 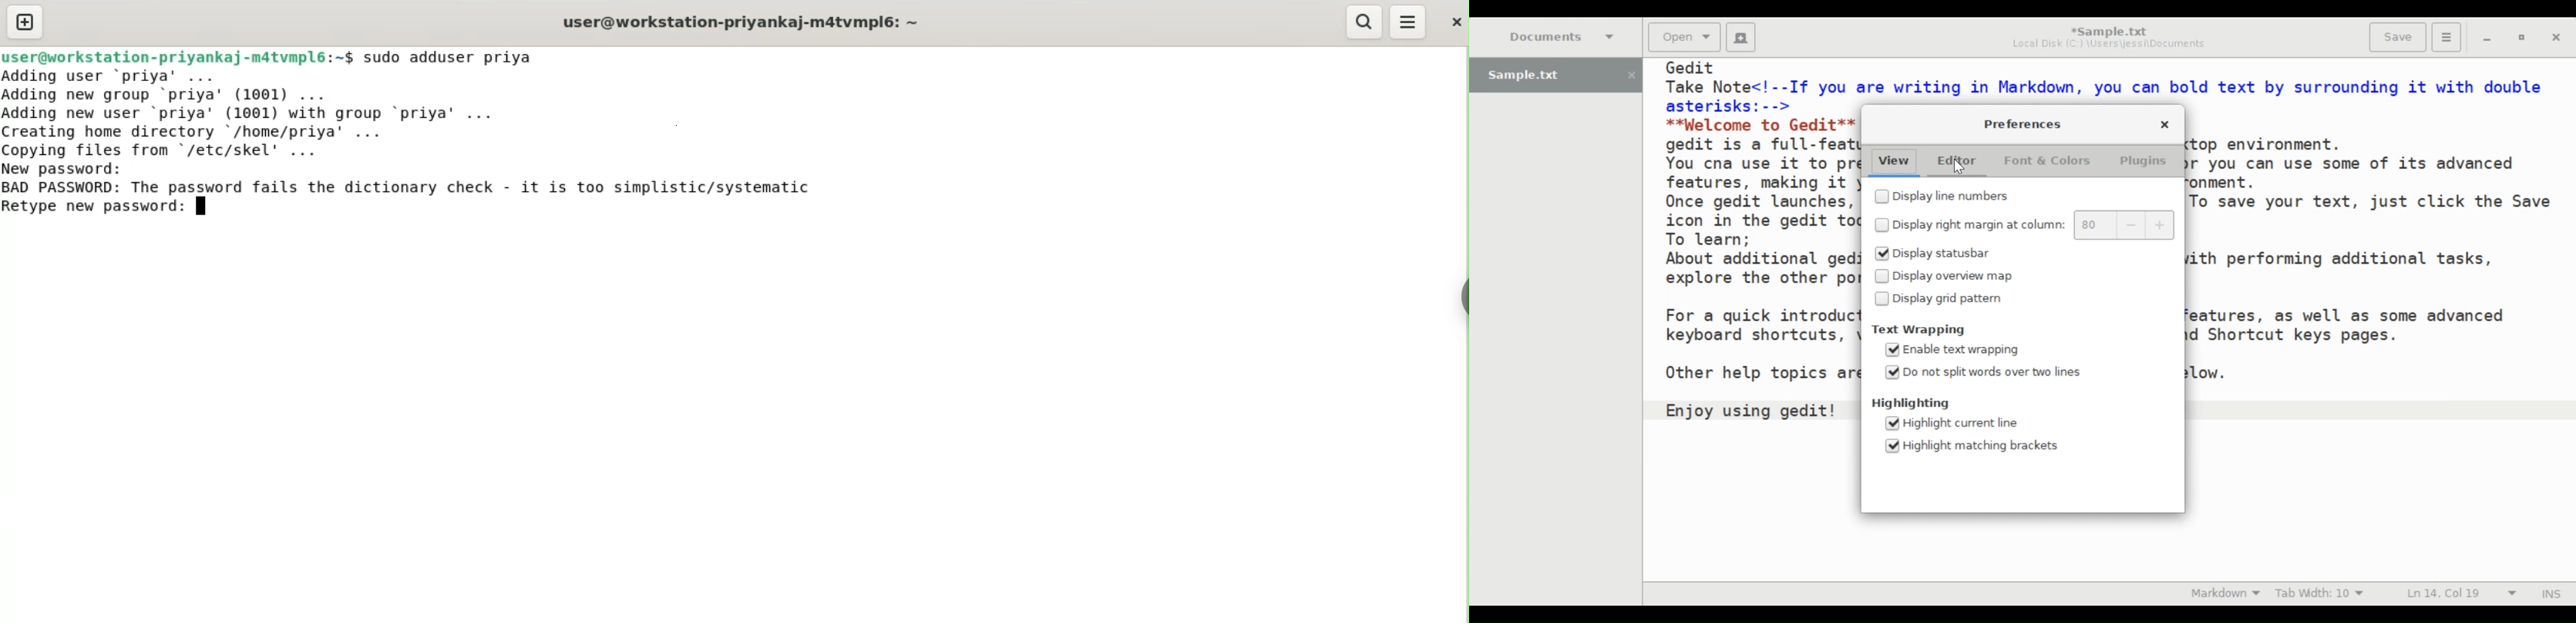 I want to click on new password, so click(x=74, y=168).